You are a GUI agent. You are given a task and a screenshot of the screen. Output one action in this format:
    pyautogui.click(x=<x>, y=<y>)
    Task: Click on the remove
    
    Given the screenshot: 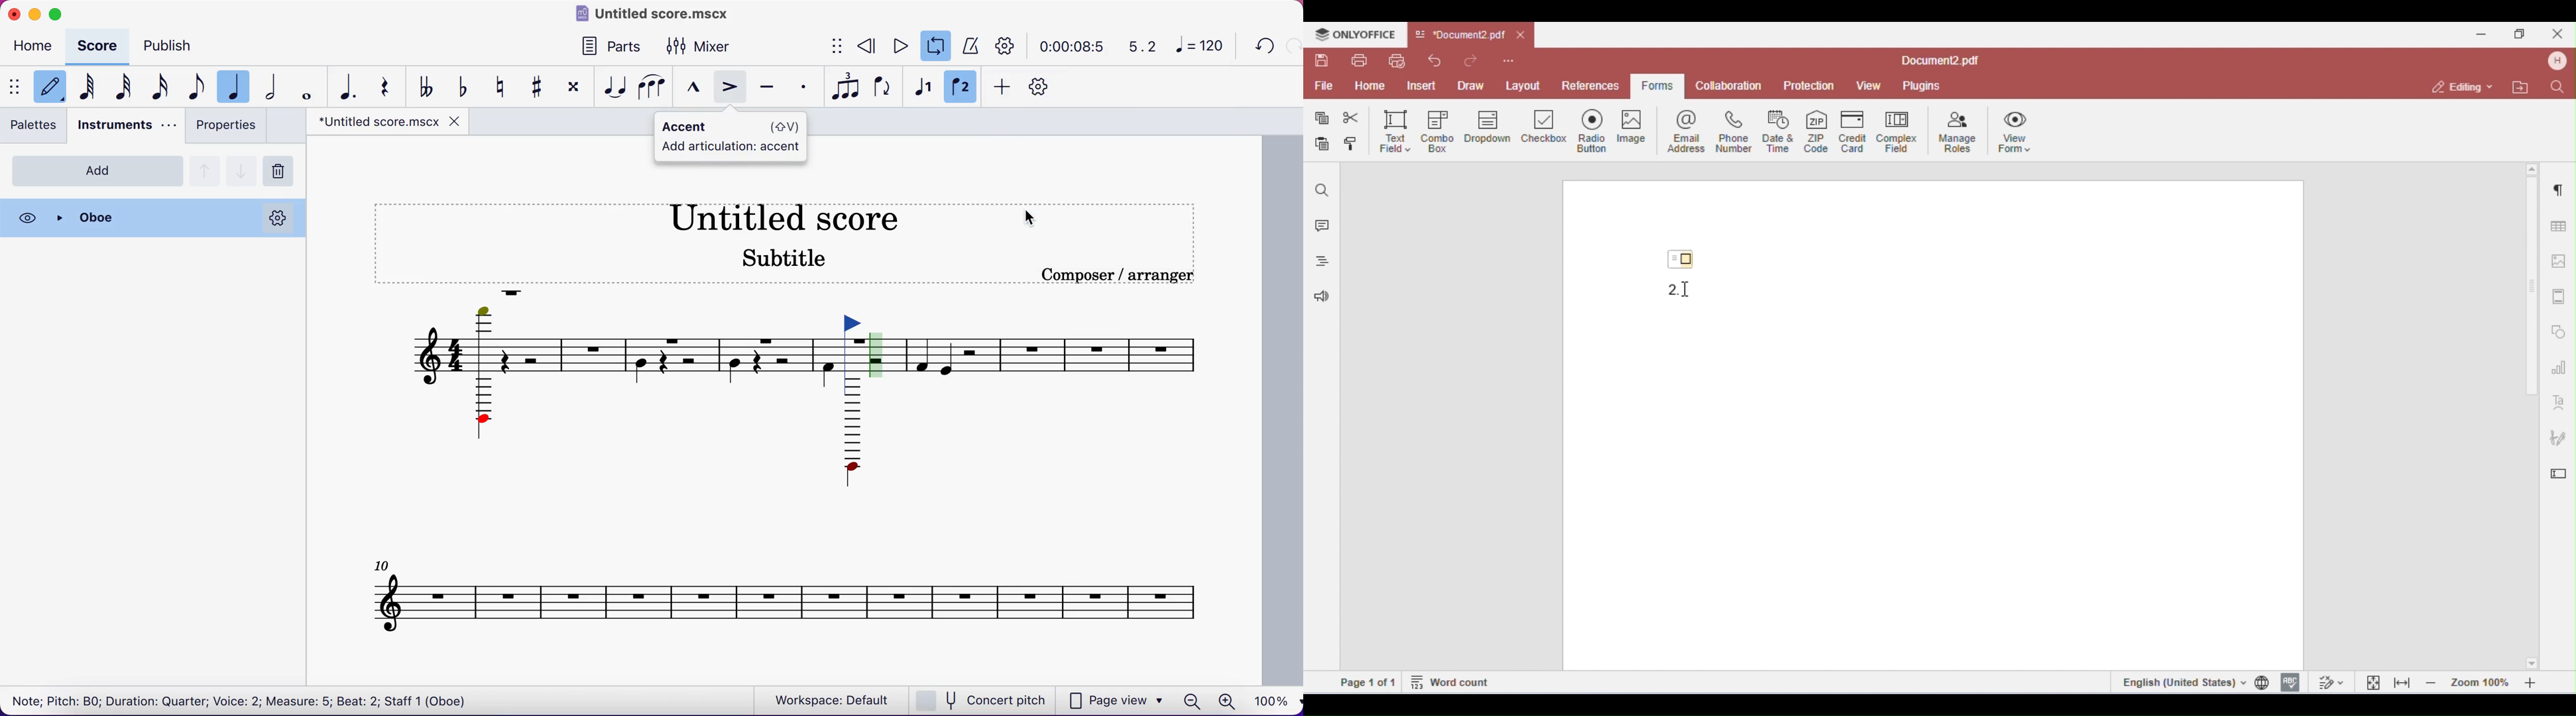 What is the action you would take?
    pyautogui.click(x=282, y=172)
    